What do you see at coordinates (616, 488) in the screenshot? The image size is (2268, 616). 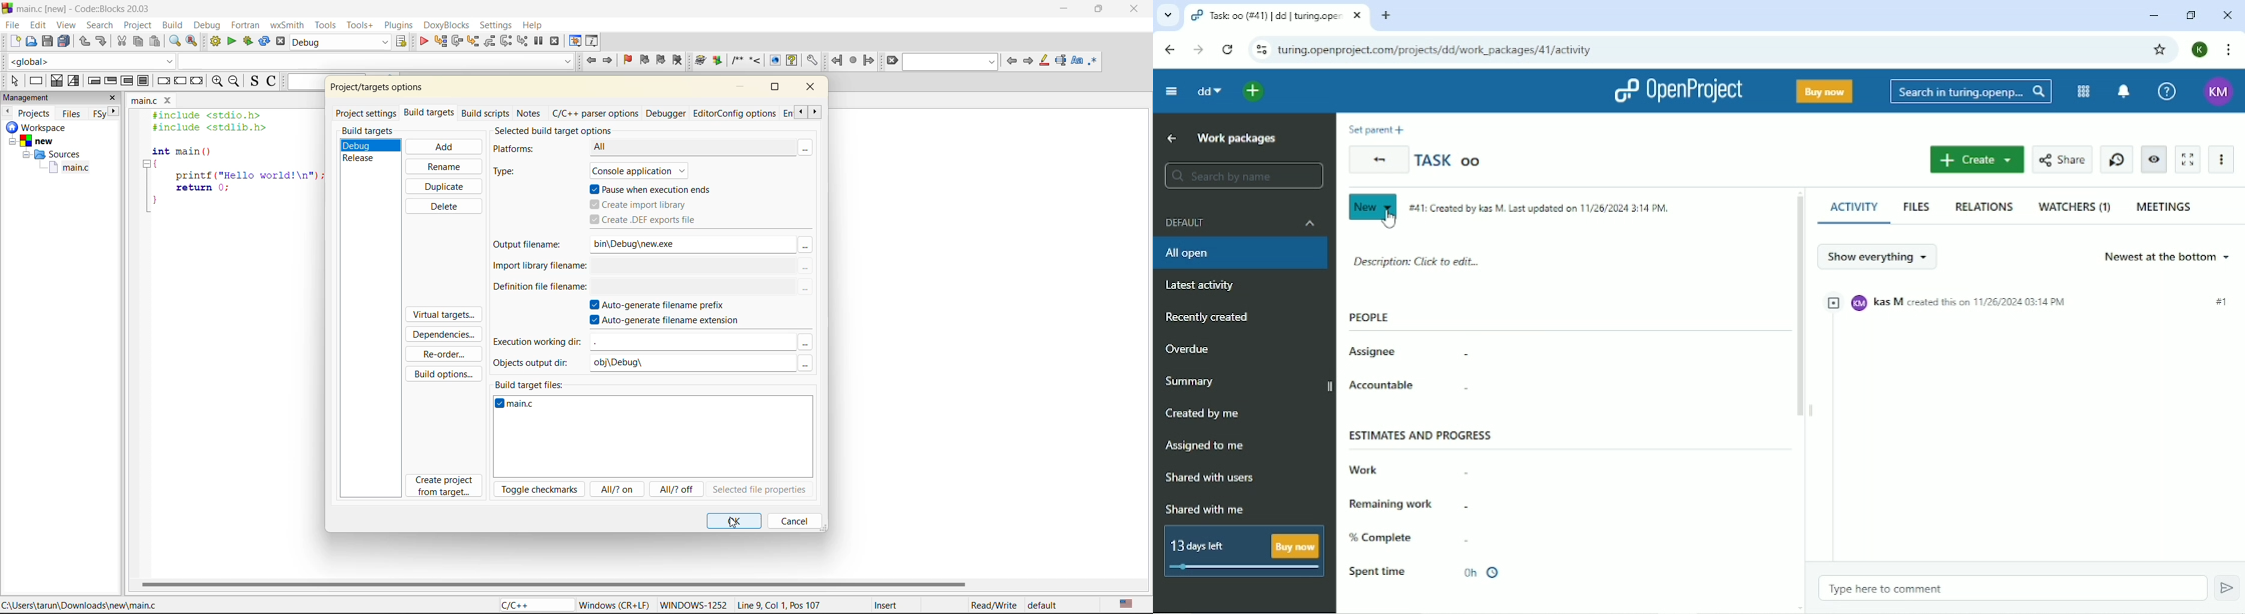 I see `all/?on` at bounding box center [616, 488].